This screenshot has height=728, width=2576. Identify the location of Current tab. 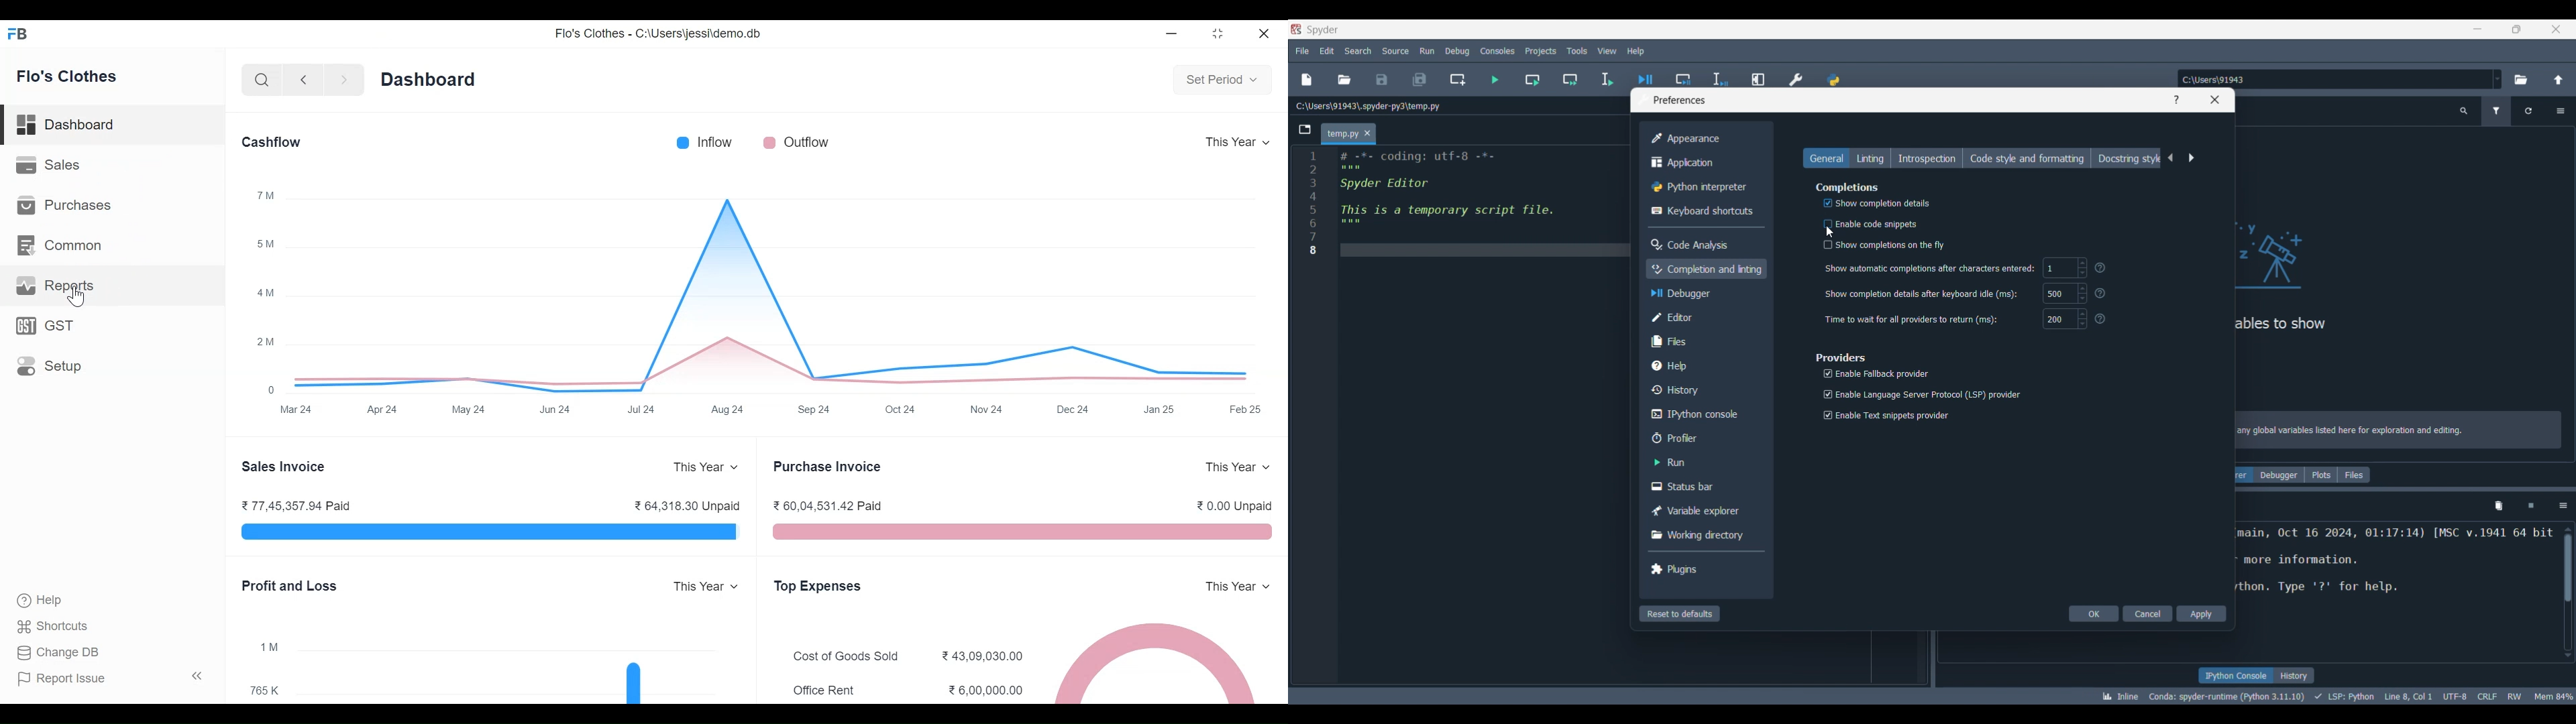
(1342, 134).